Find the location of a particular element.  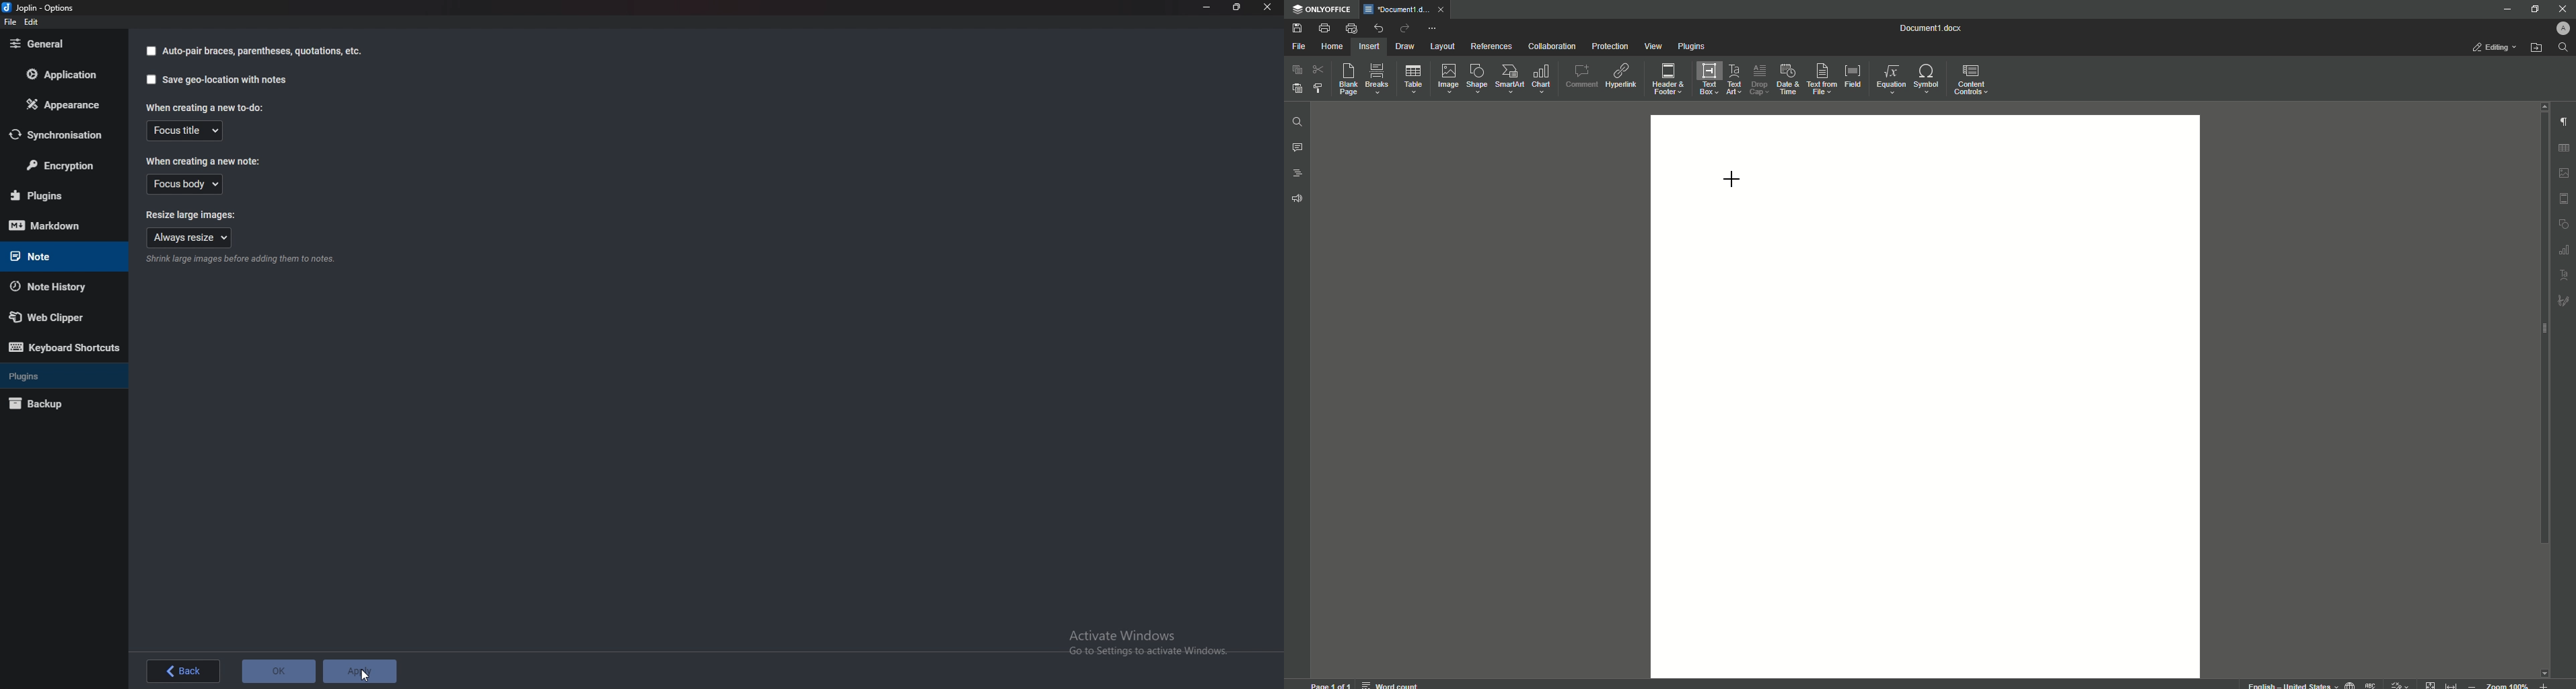

ONLYOFFICE is located at coordinates (1322, 10).